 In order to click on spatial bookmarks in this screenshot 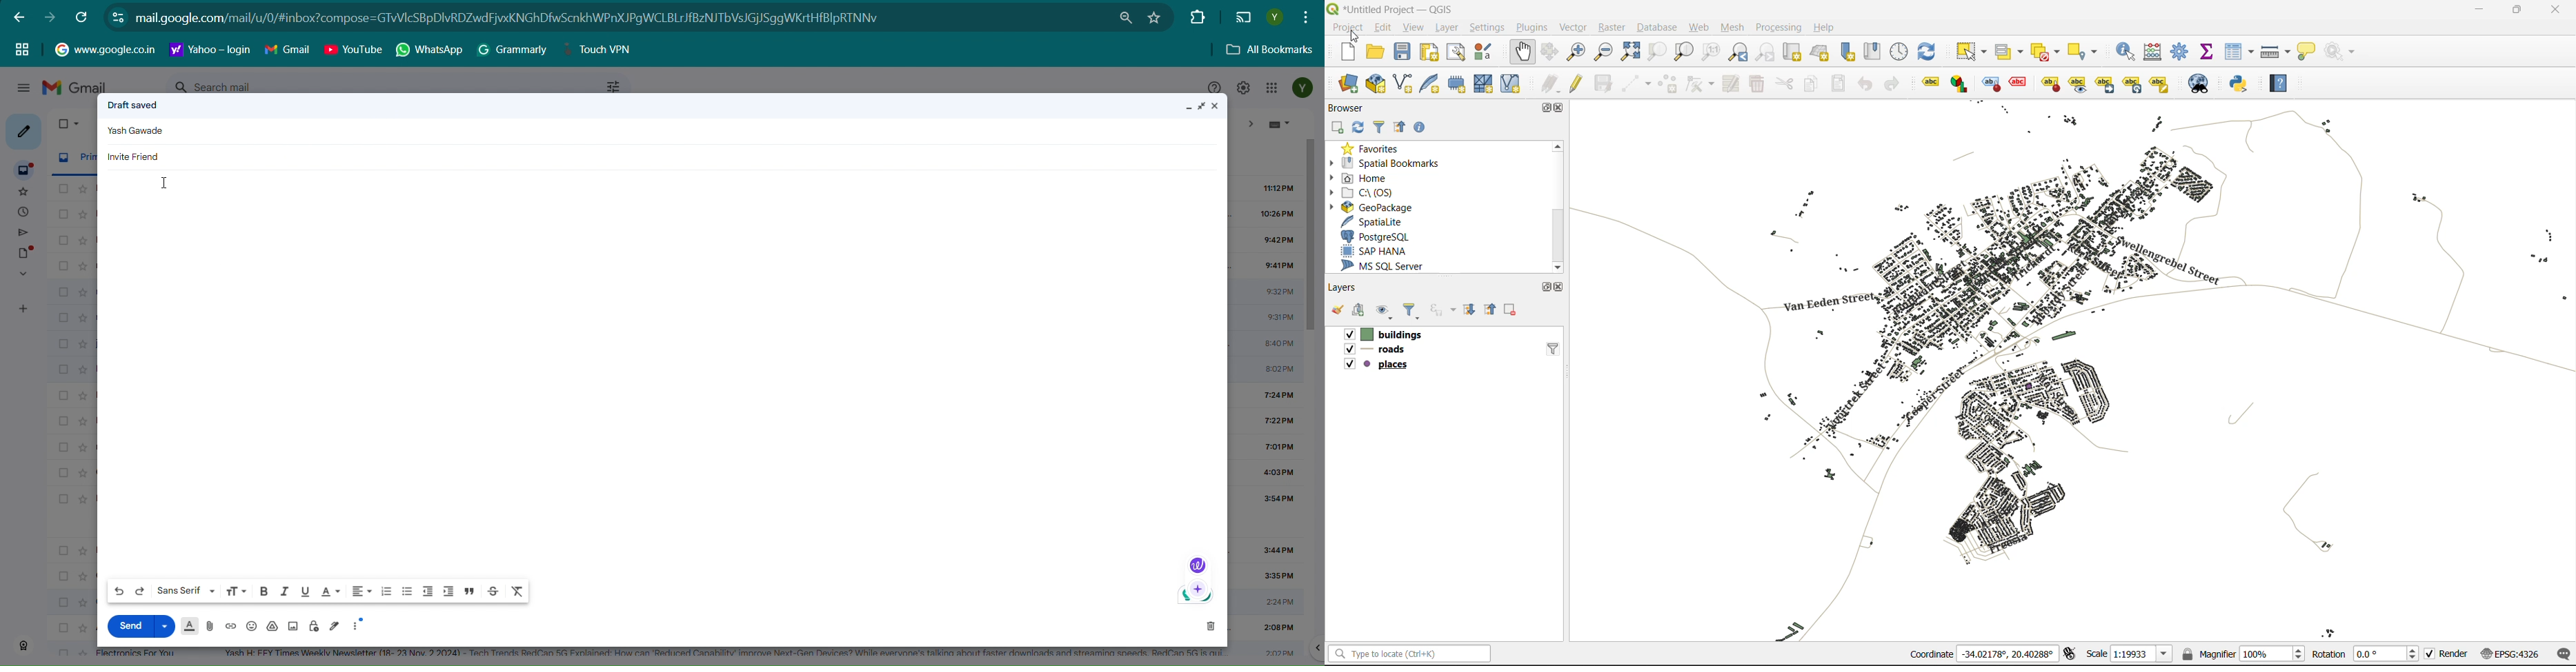, I will do `click(1385, 163)`.